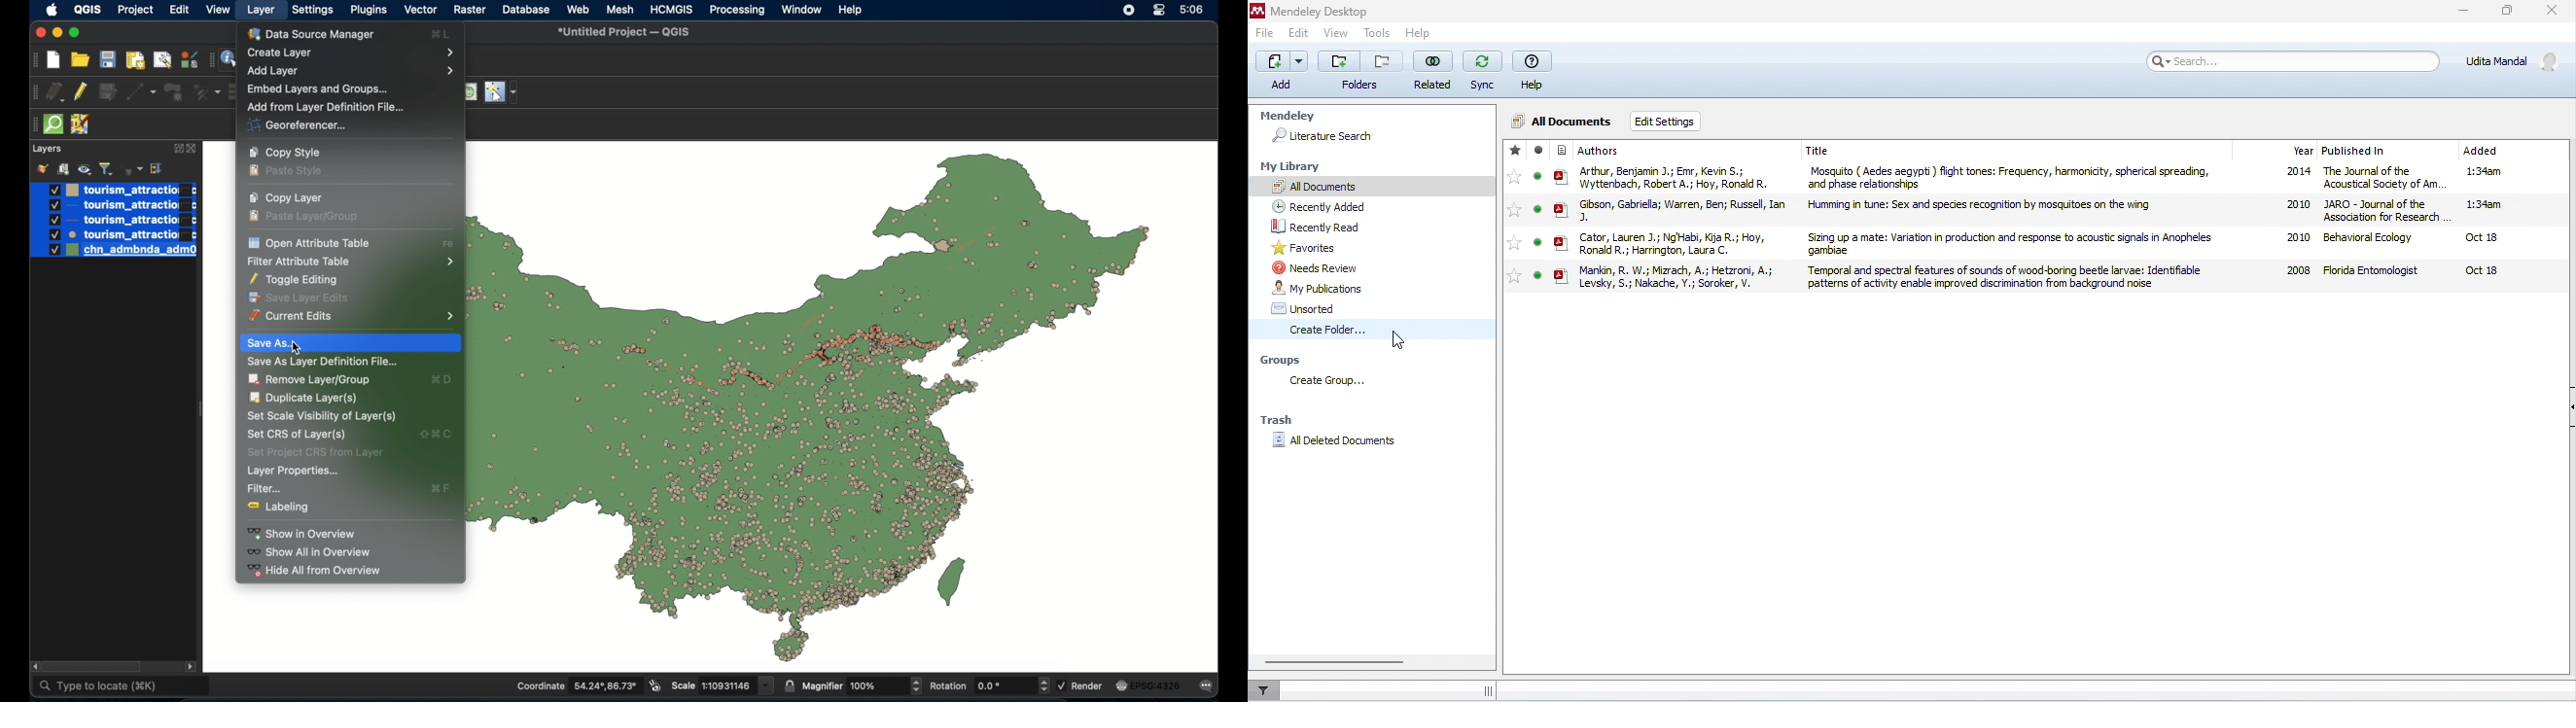 This screenshot has width=2576, height=728. Describe the element at coordinates (142, 92) in the screenshot. I see `digitize with segment` at that location.